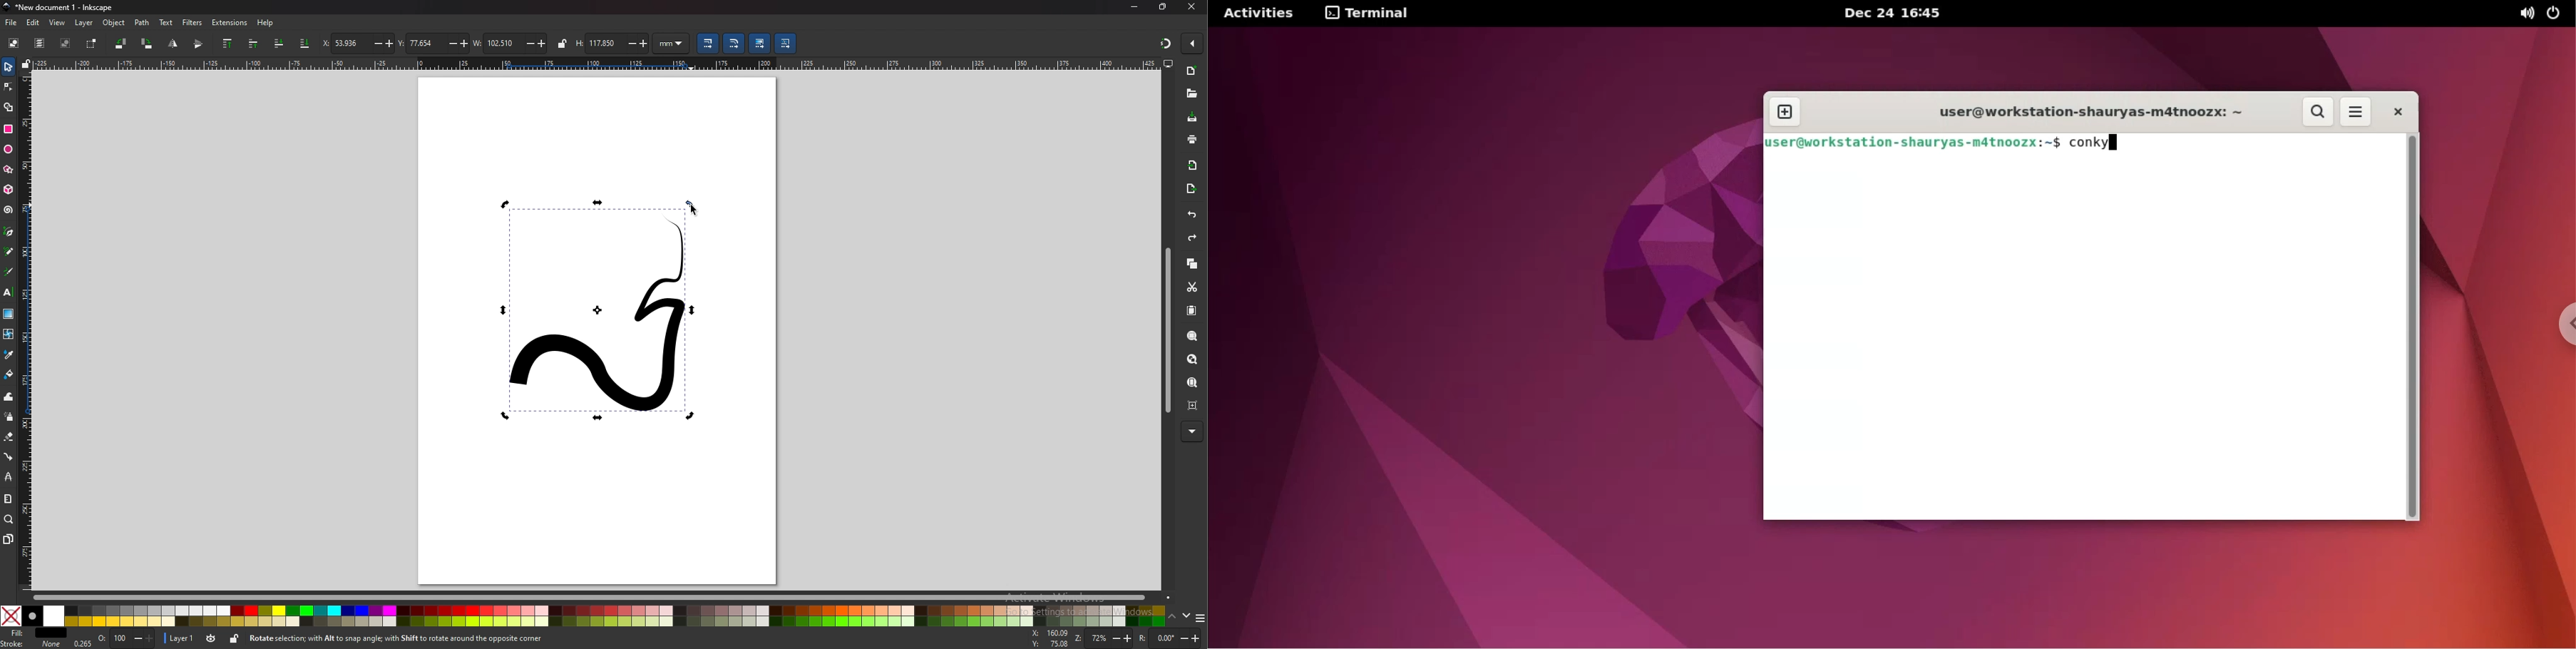 This screenshot has height=672, width=2576. What do you see at coordinates (1200, 618) in the screenshot?
I see `more colors` at bounding box center [1200, 618].